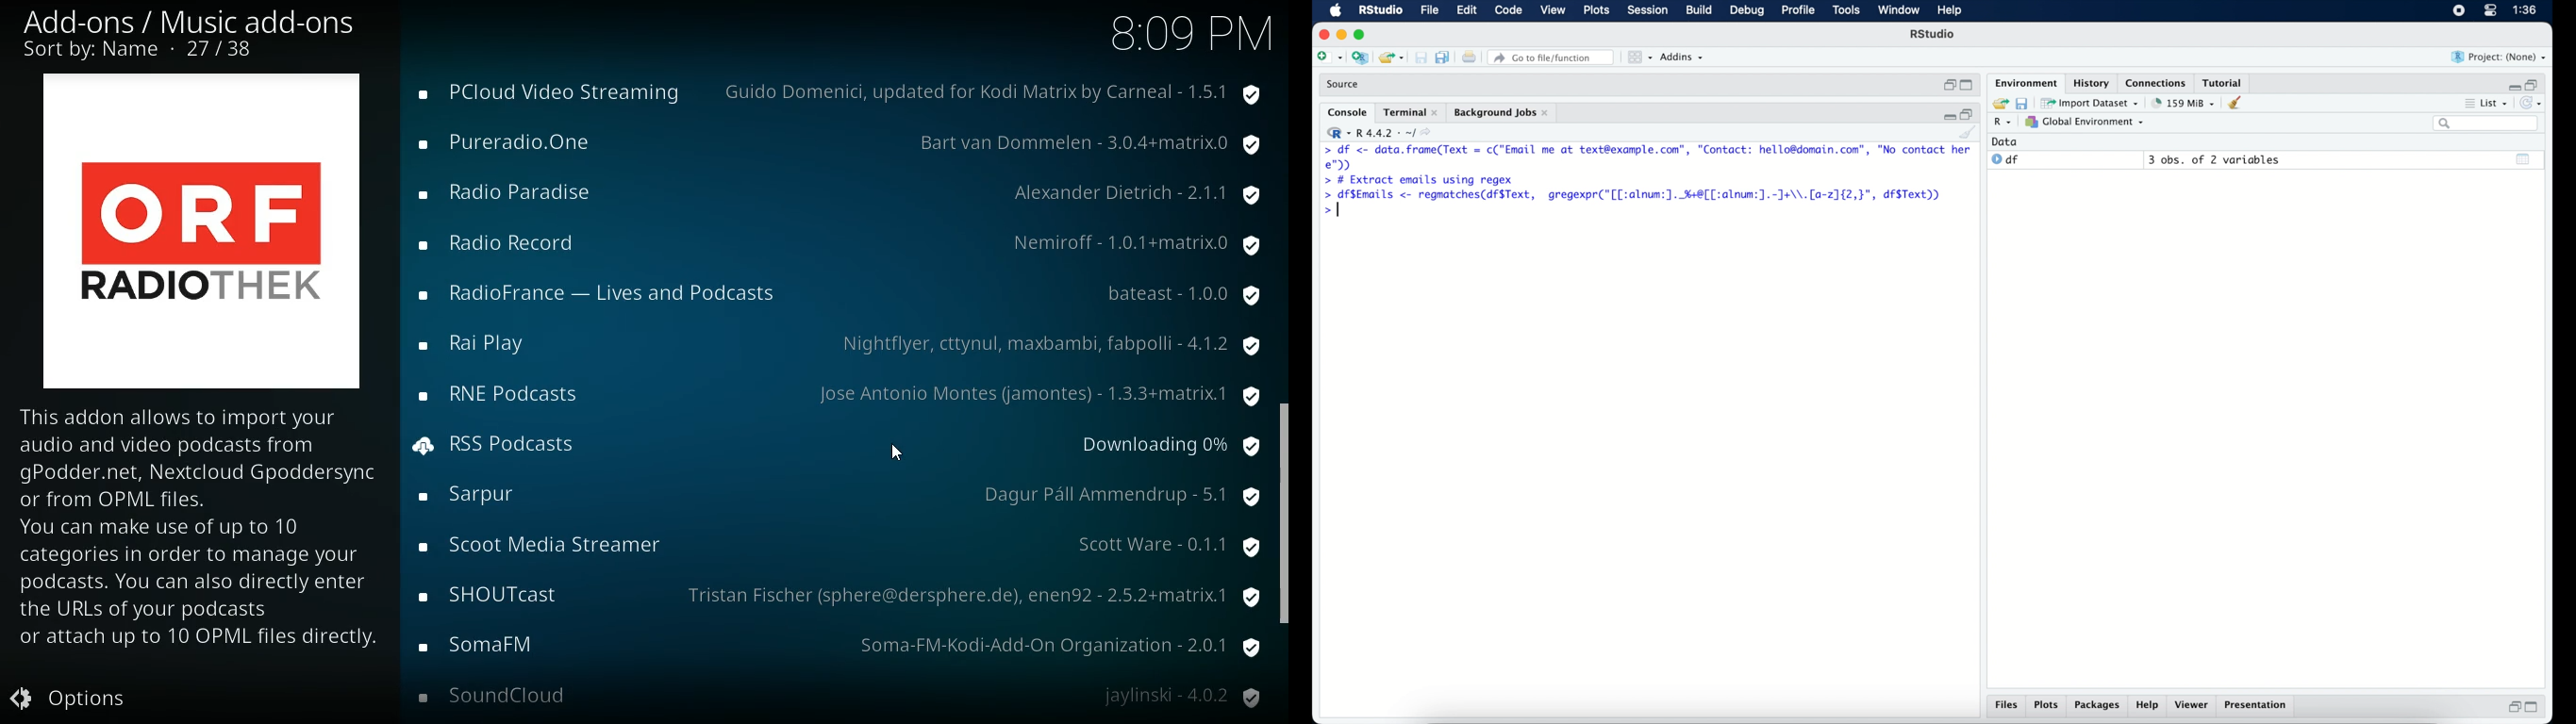 Image resolution: width=2576 pixels, height=728 pixels. I want to click on environment, so click(2025, 82).